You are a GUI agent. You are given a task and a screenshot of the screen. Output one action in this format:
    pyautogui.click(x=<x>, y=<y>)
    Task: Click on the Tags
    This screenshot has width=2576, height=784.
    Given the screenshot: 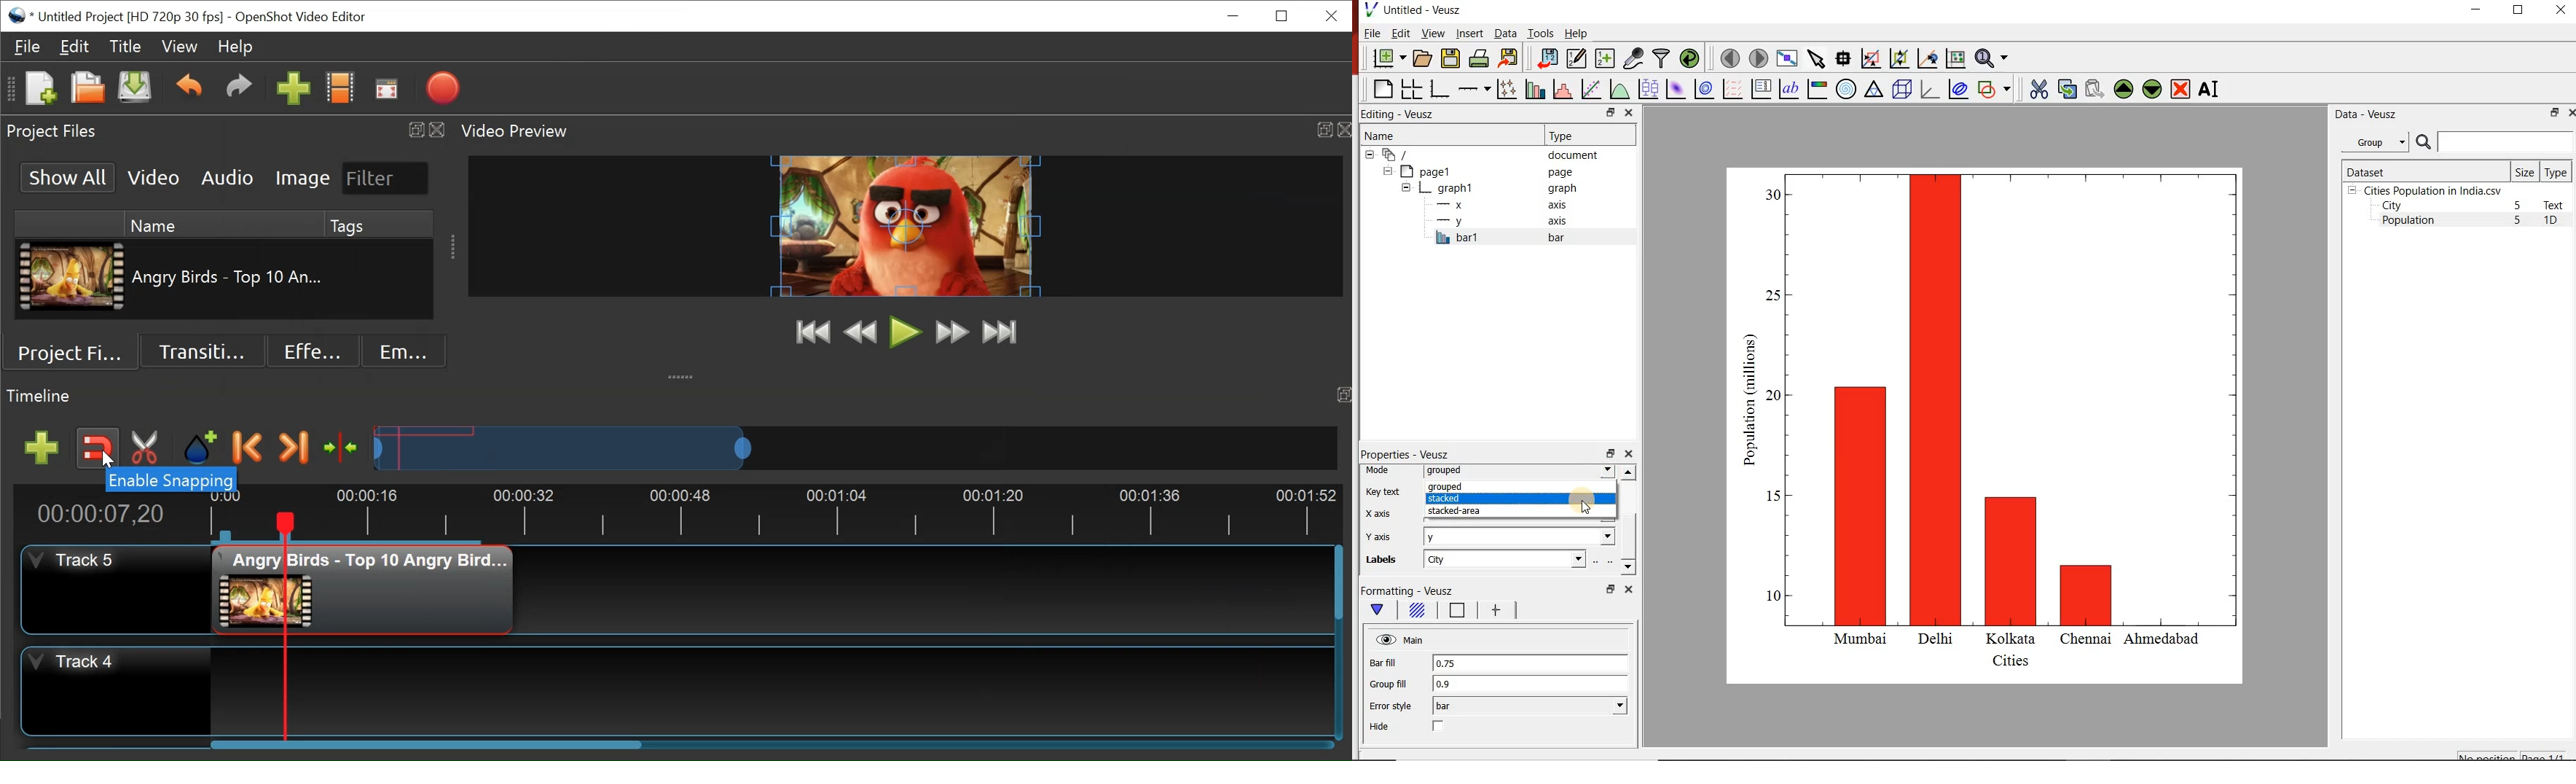 What is the action you would take?
    pyautogui.click(x=344, y=223)
    